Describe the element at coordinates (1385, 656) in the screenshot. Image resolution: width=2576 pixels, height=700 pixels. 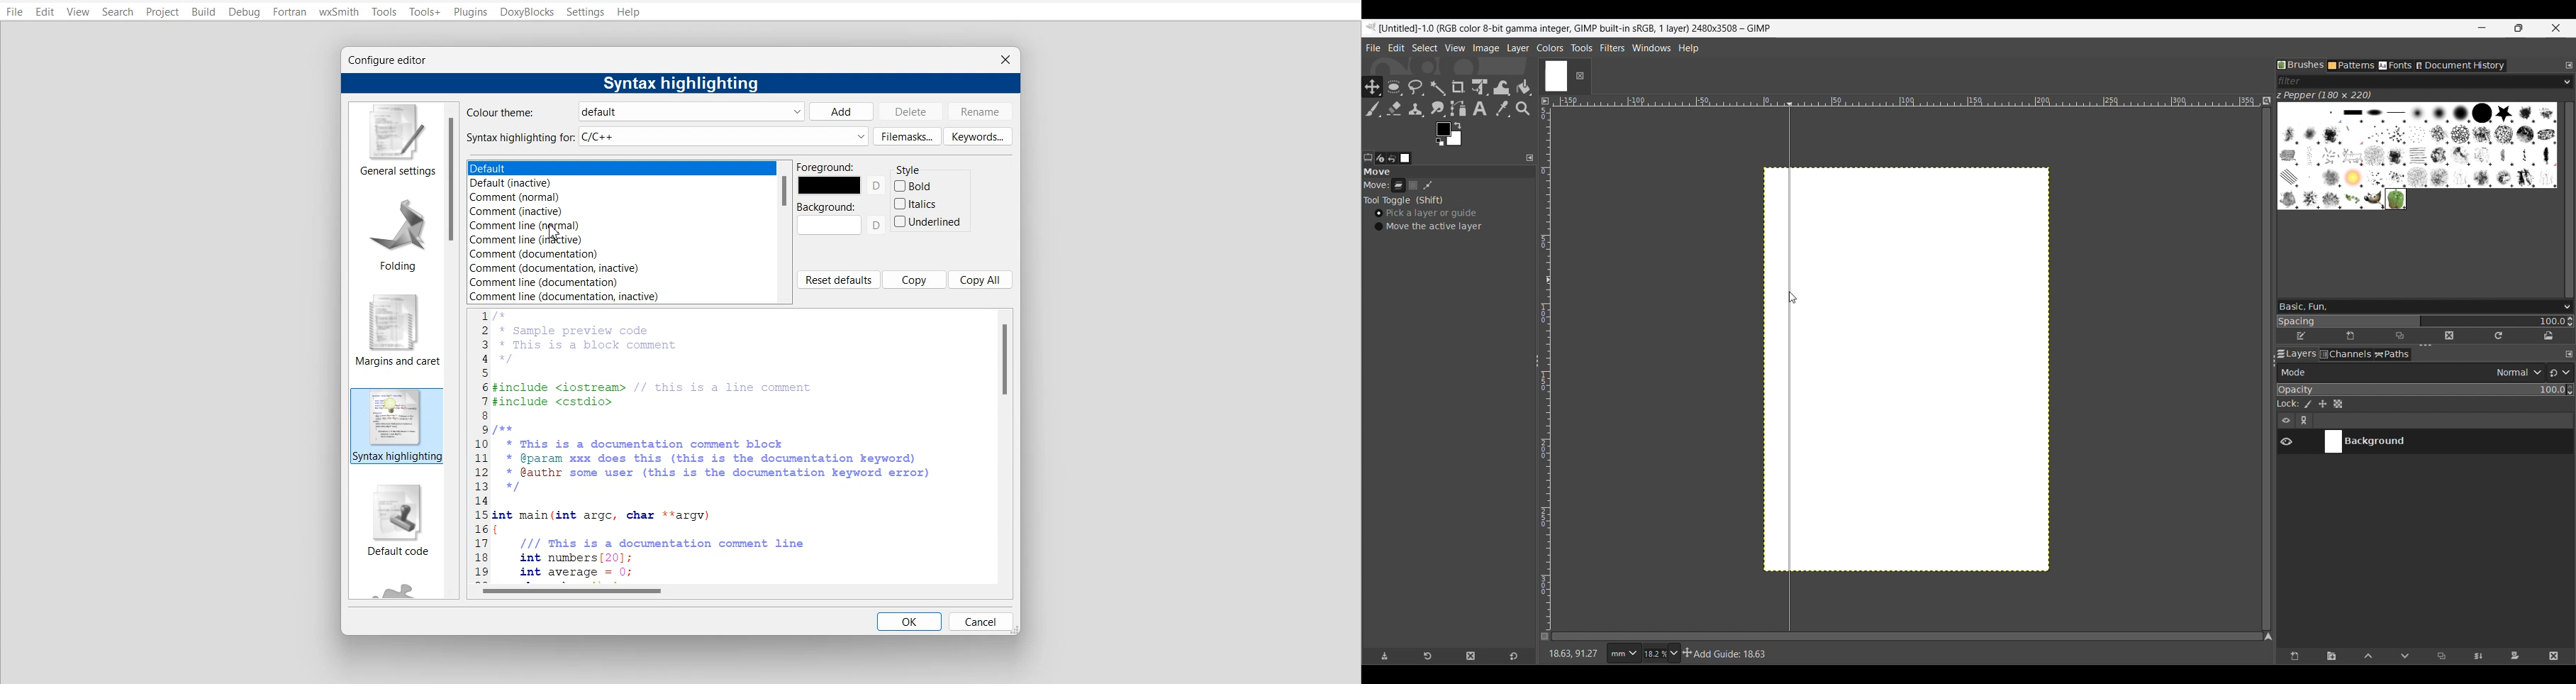
I see `Save tool preset` at that location.